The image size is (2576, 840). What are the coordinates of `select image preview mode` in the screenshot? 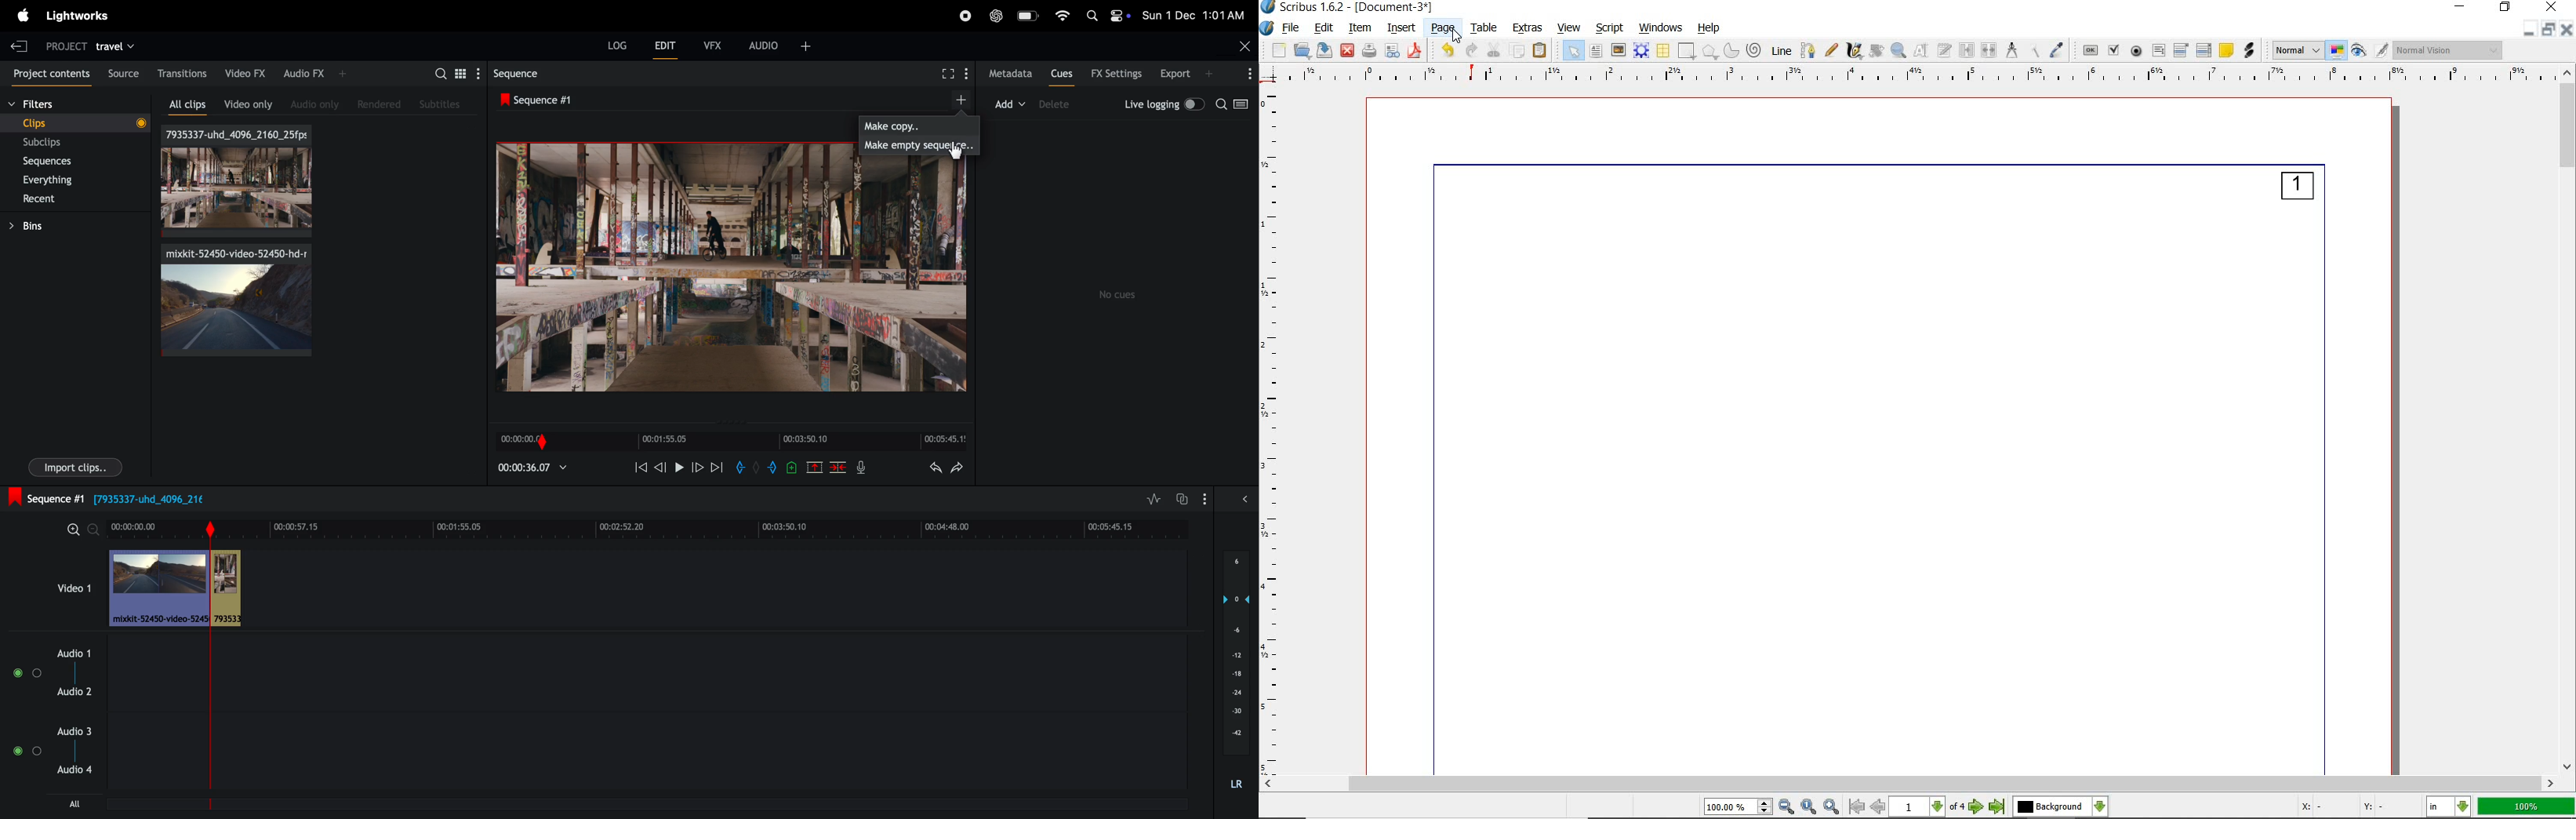 It's located at (2296, 52).